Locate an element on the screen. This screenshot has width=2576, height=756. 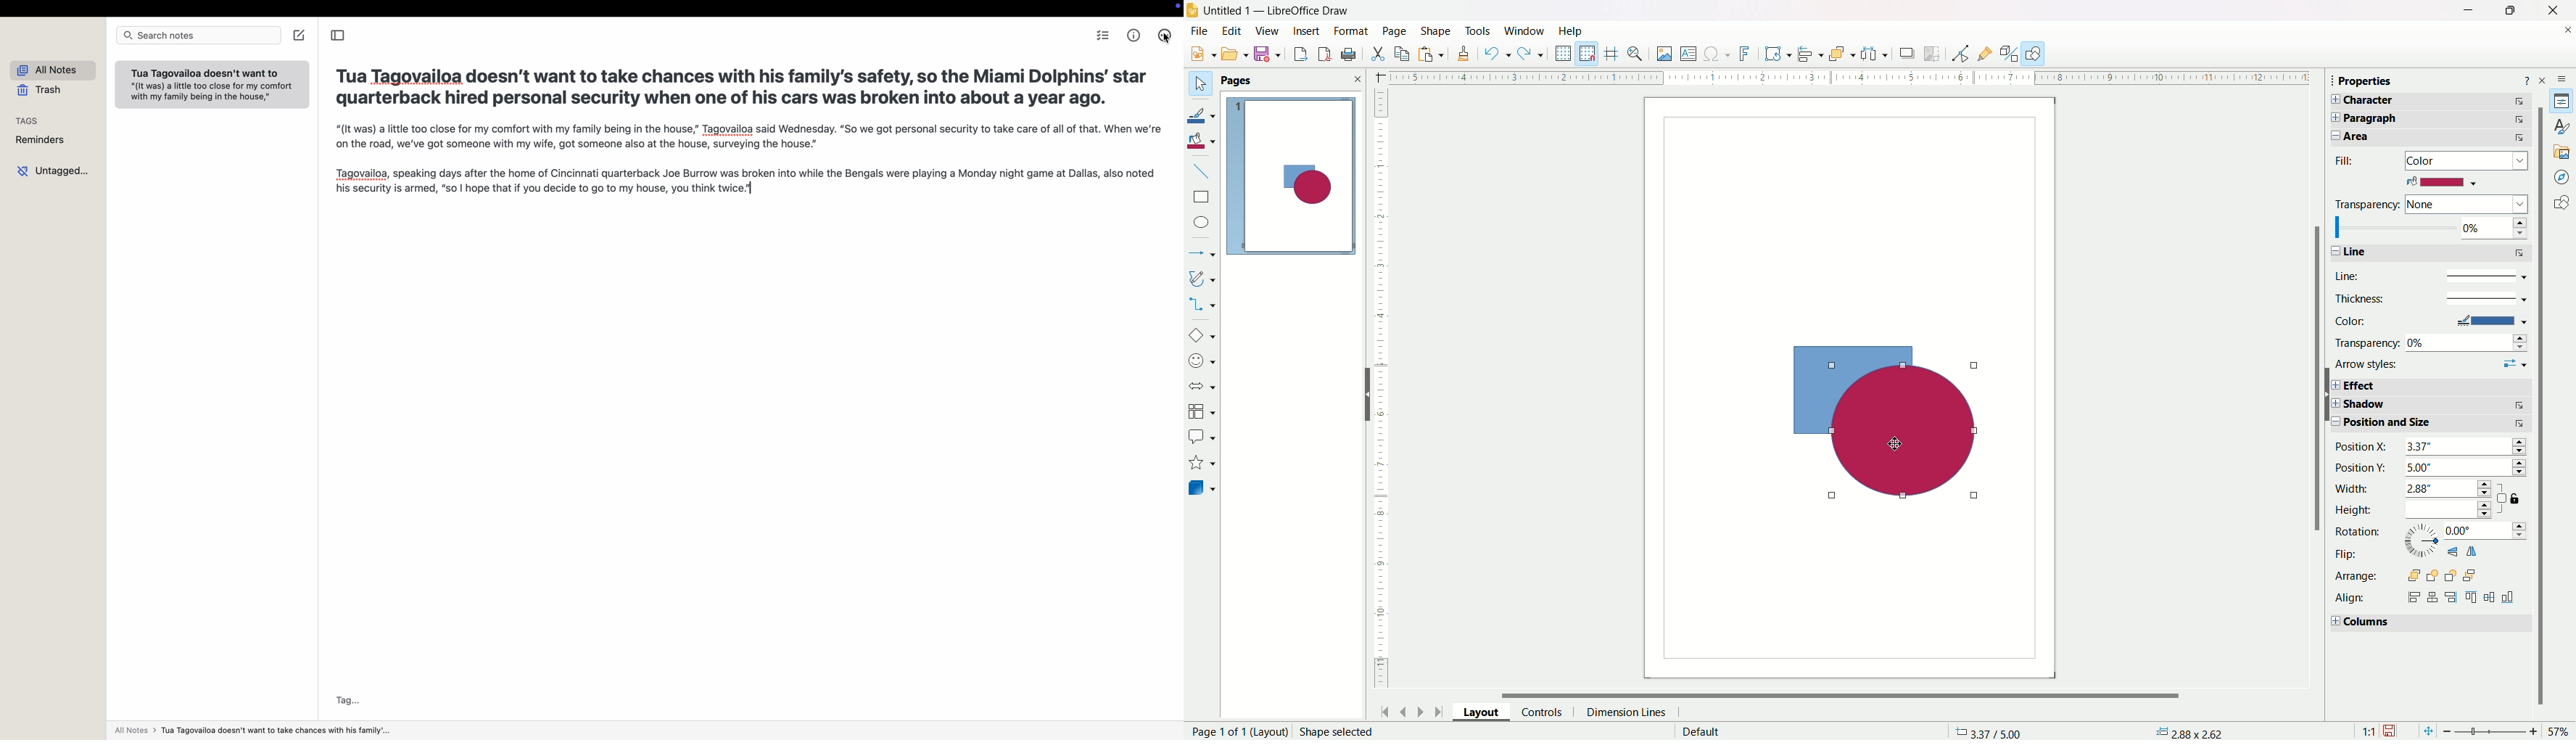
width is located at coordinates (2414, 489).